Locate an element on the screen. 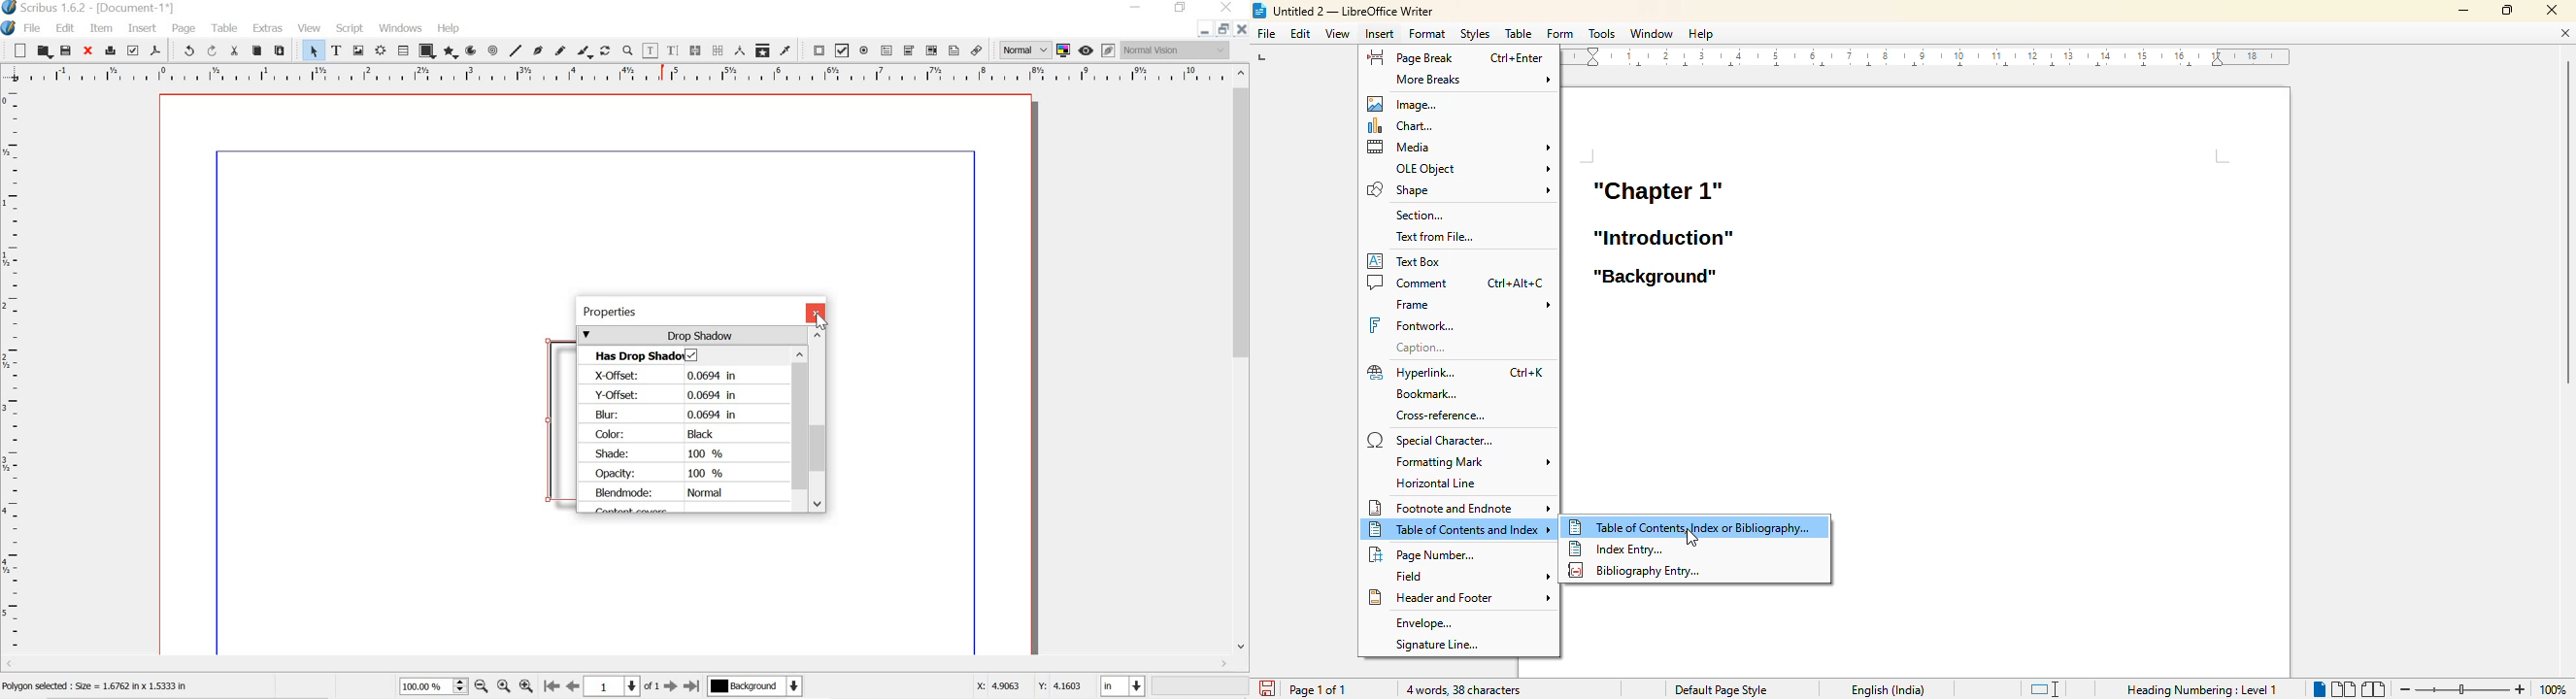  copy is located at coordinates (257, 51).